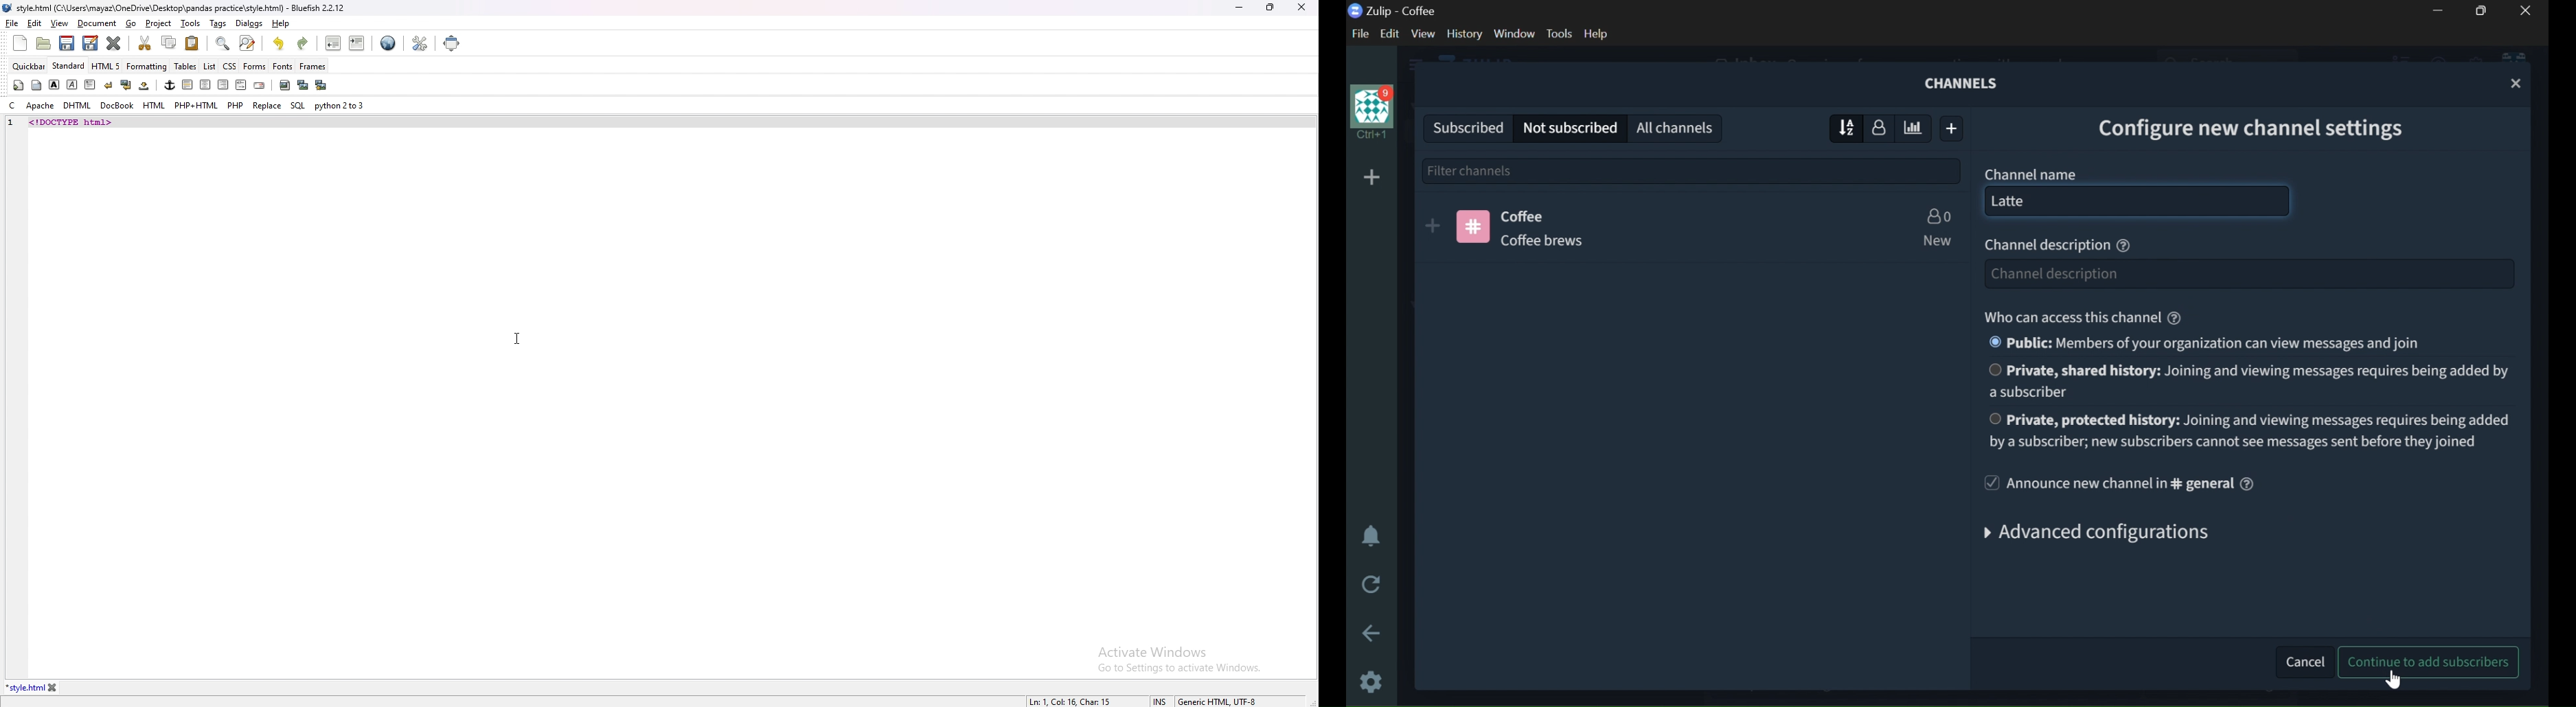 This screenshot has height=728, width=2576. I want to click on NUMBER OF USERS, so click(1938, 216).